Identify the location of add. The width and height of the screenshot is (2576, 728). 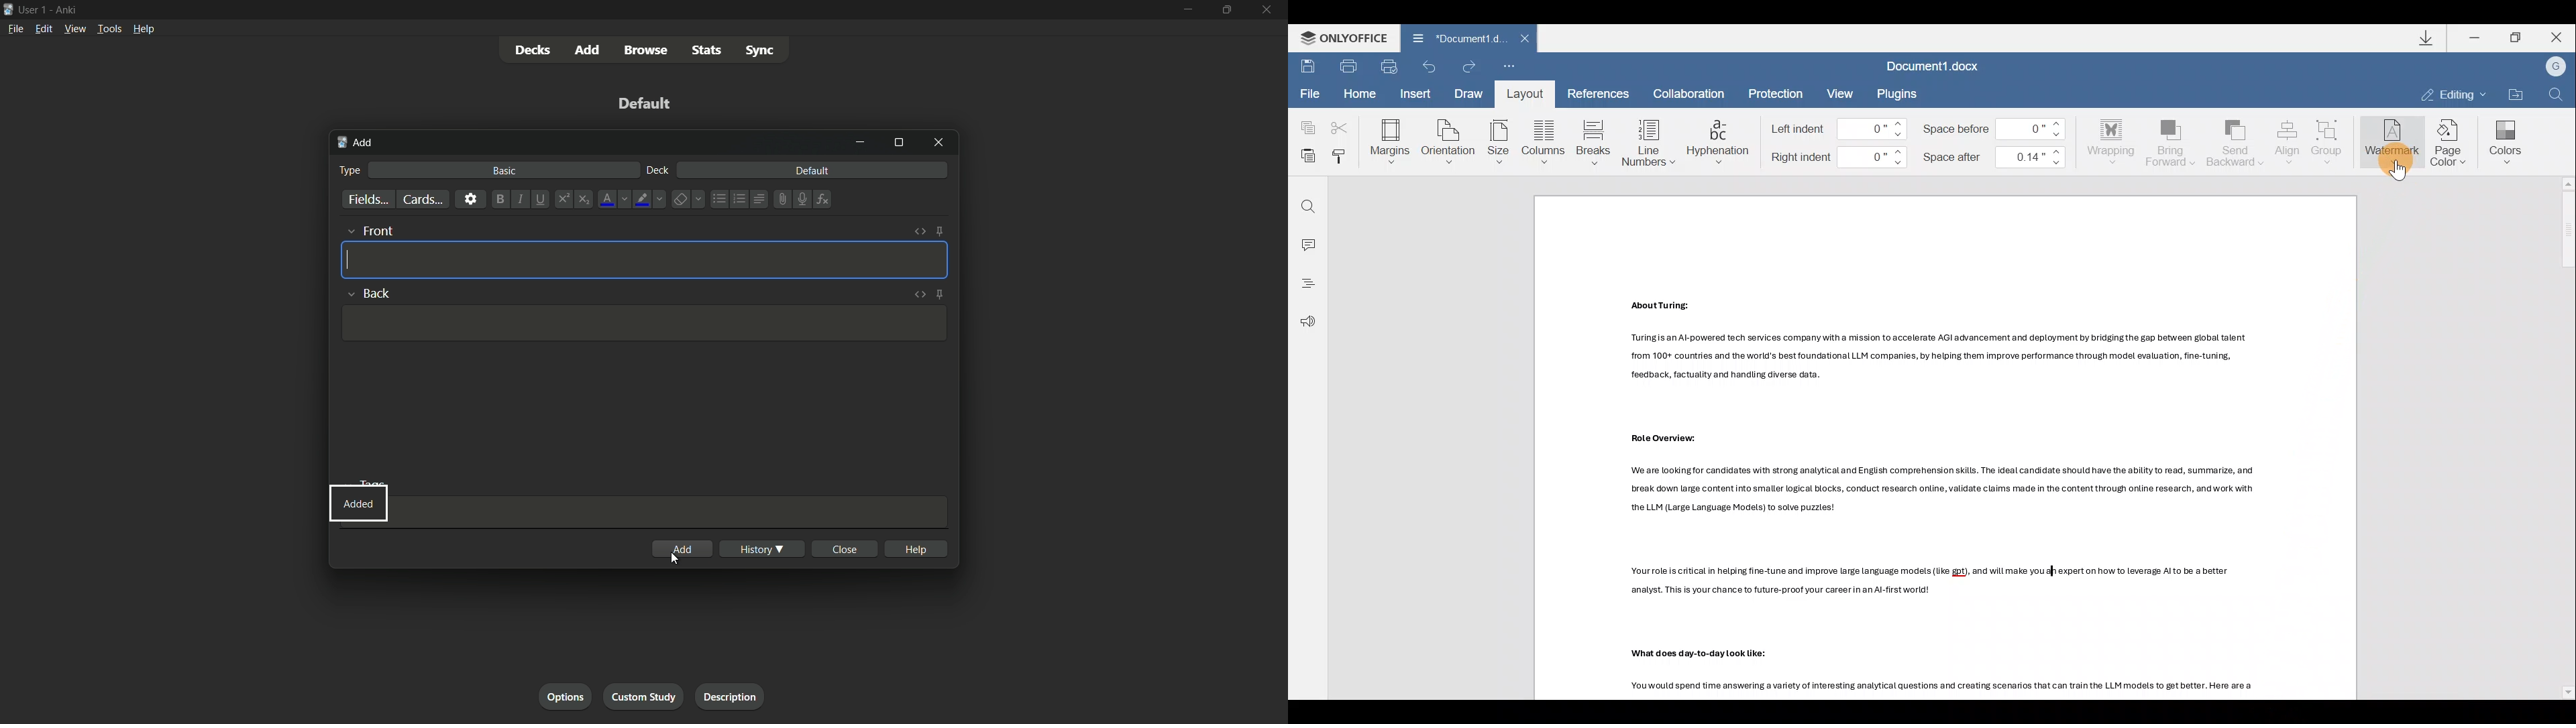
(681, 549).